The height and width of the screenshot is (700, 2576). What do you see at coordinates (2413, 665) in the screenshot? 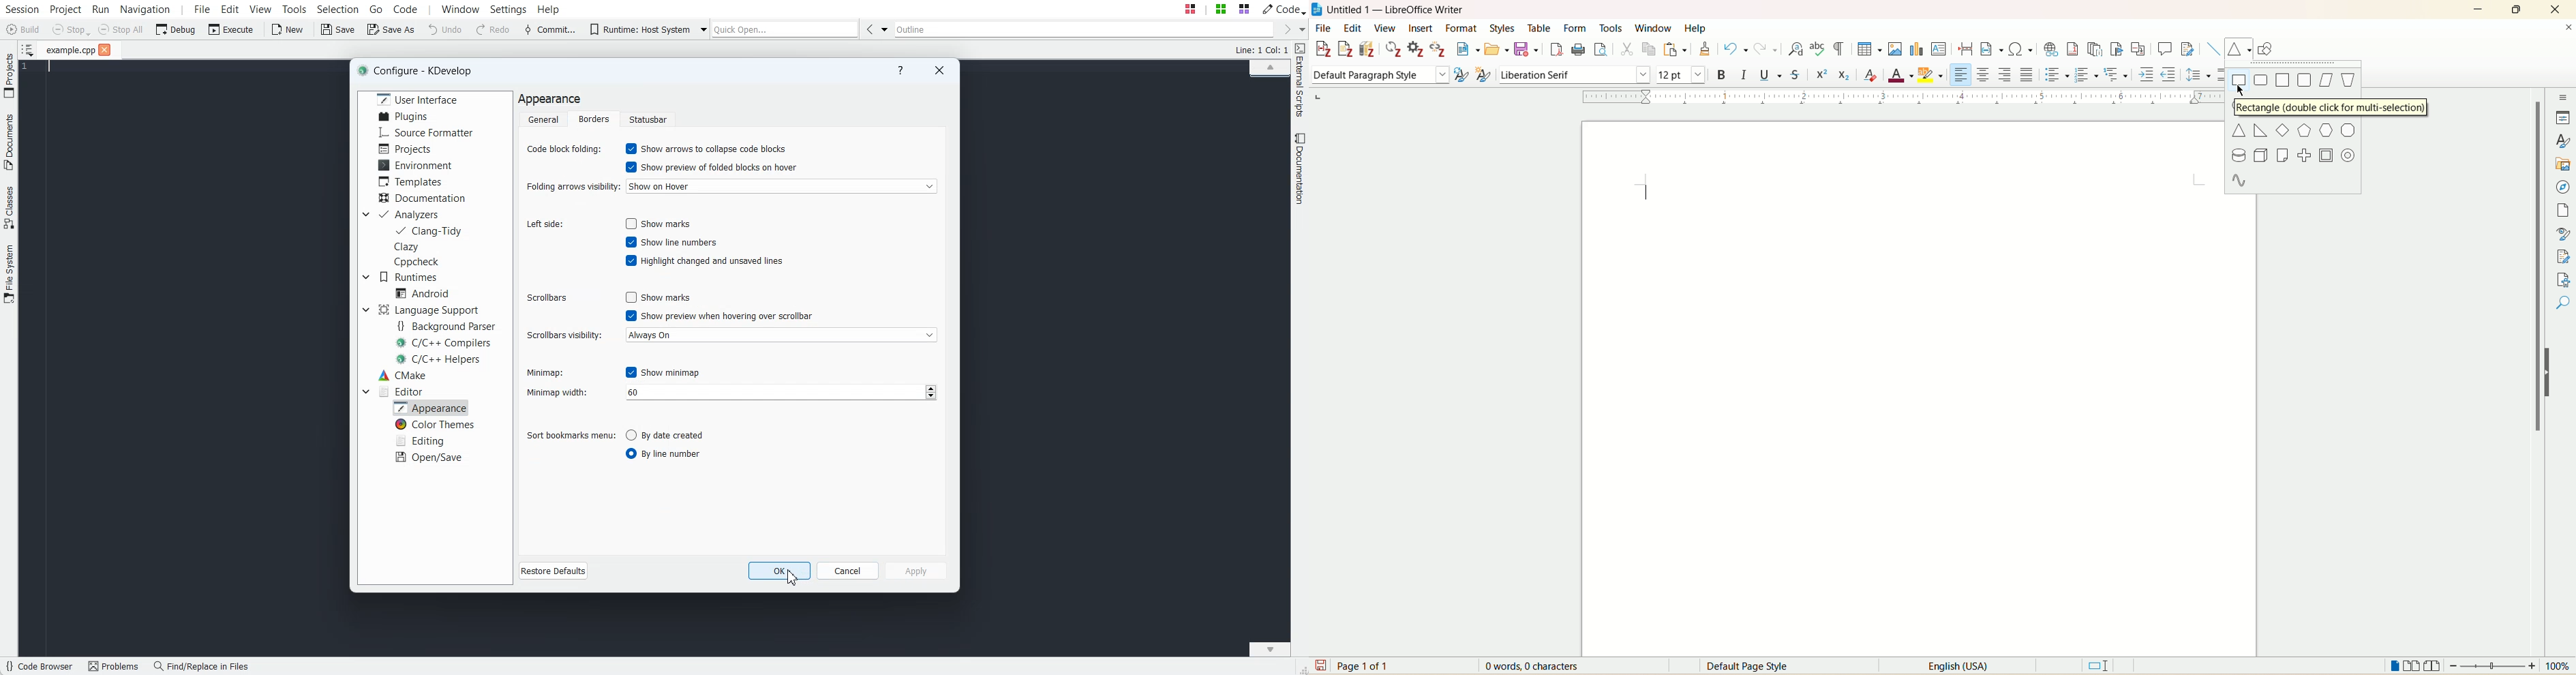
I see `multi page view` at bounding box center [2413, 665].